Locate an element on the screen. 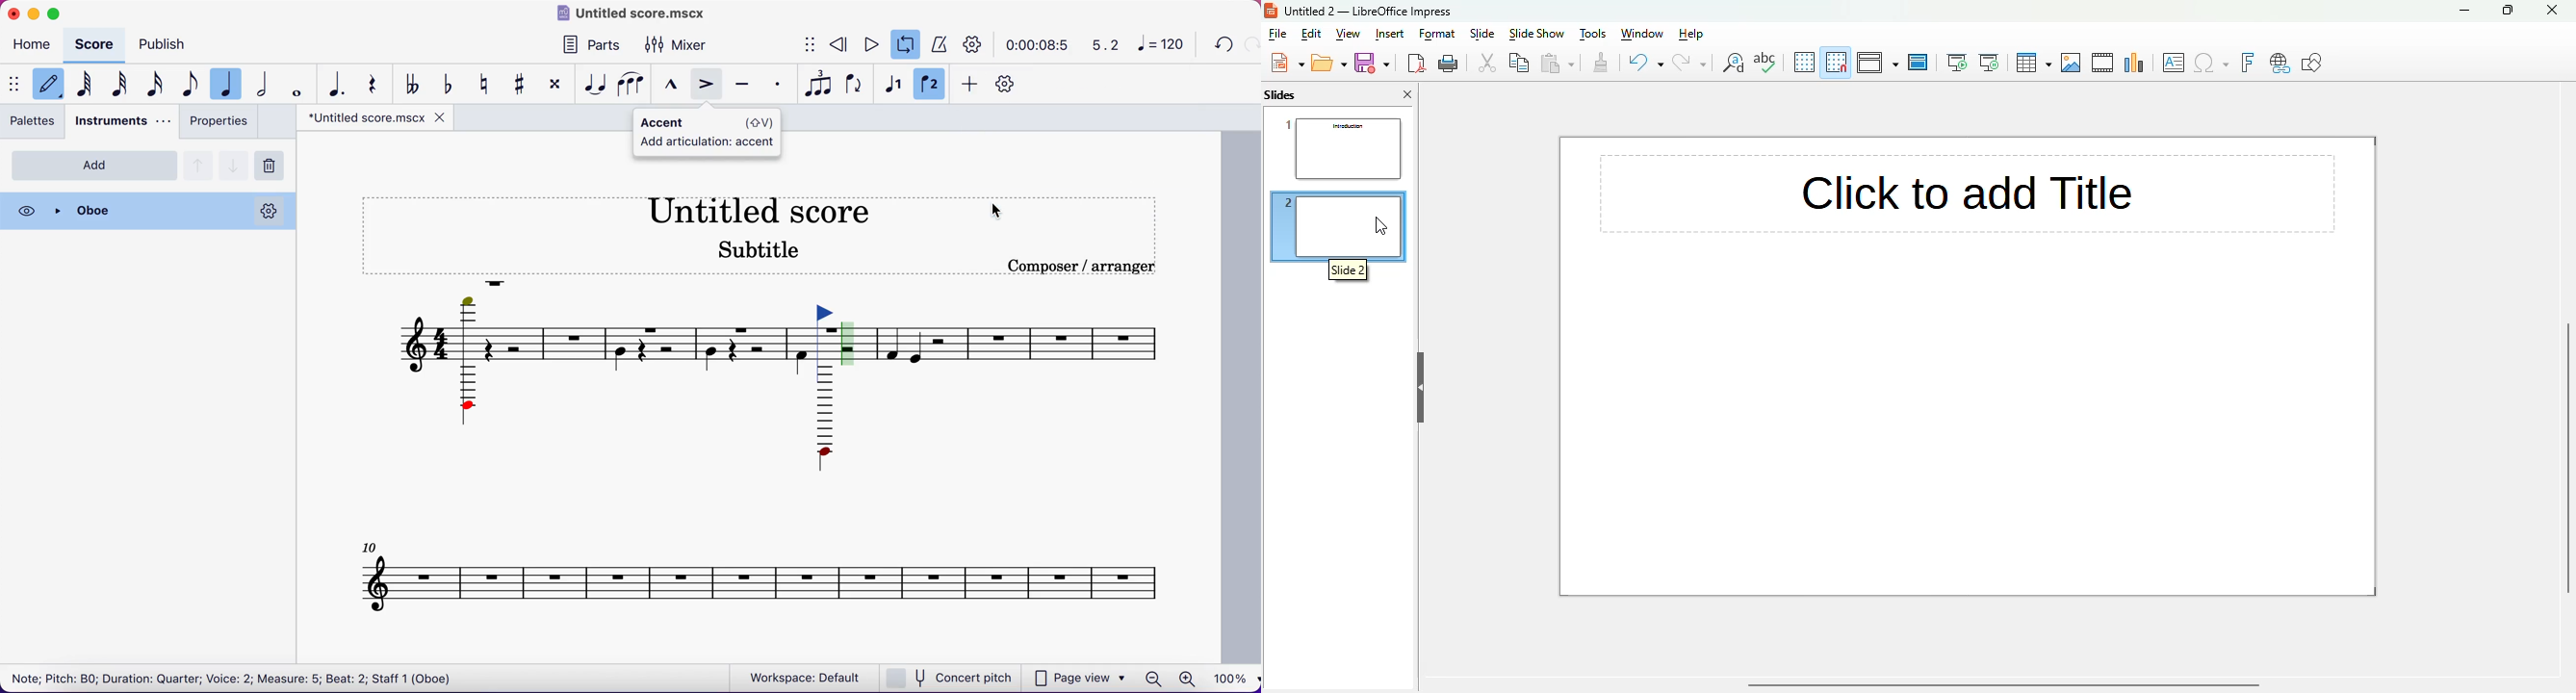 This screenshot has width=2576, height=700. menu is located at coordinates (13, 83).